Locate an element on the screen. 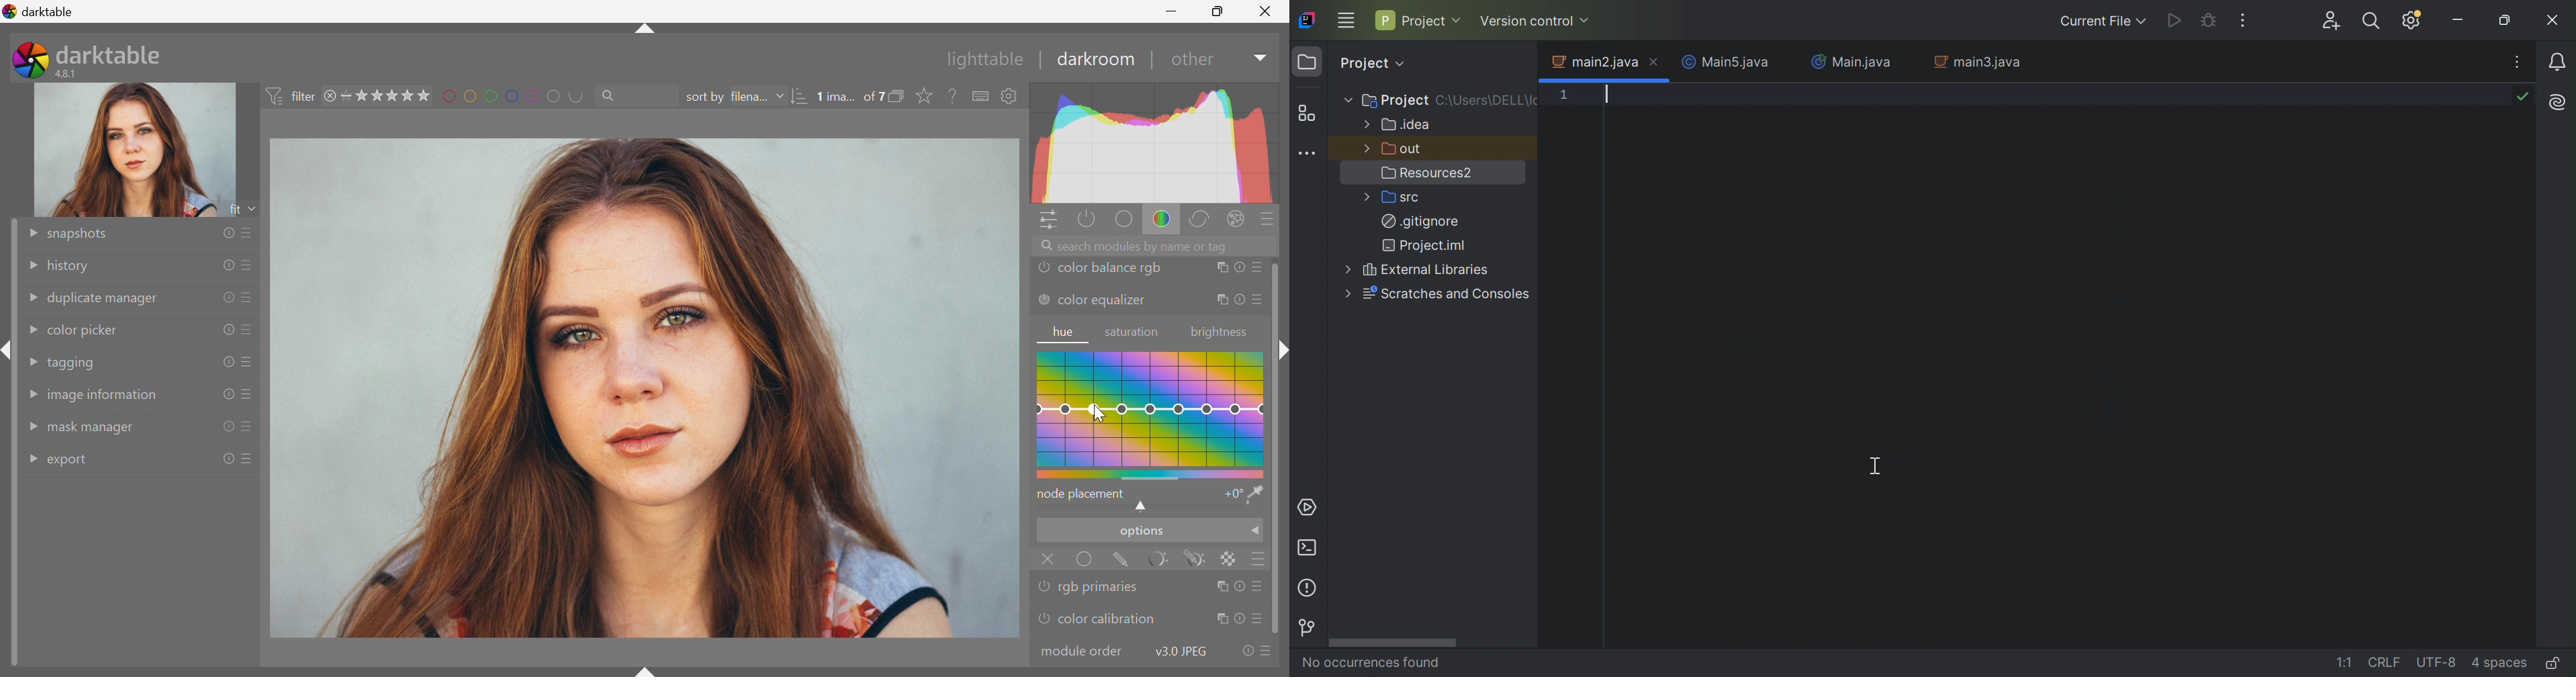  reset is located at coordinates (224, 427).